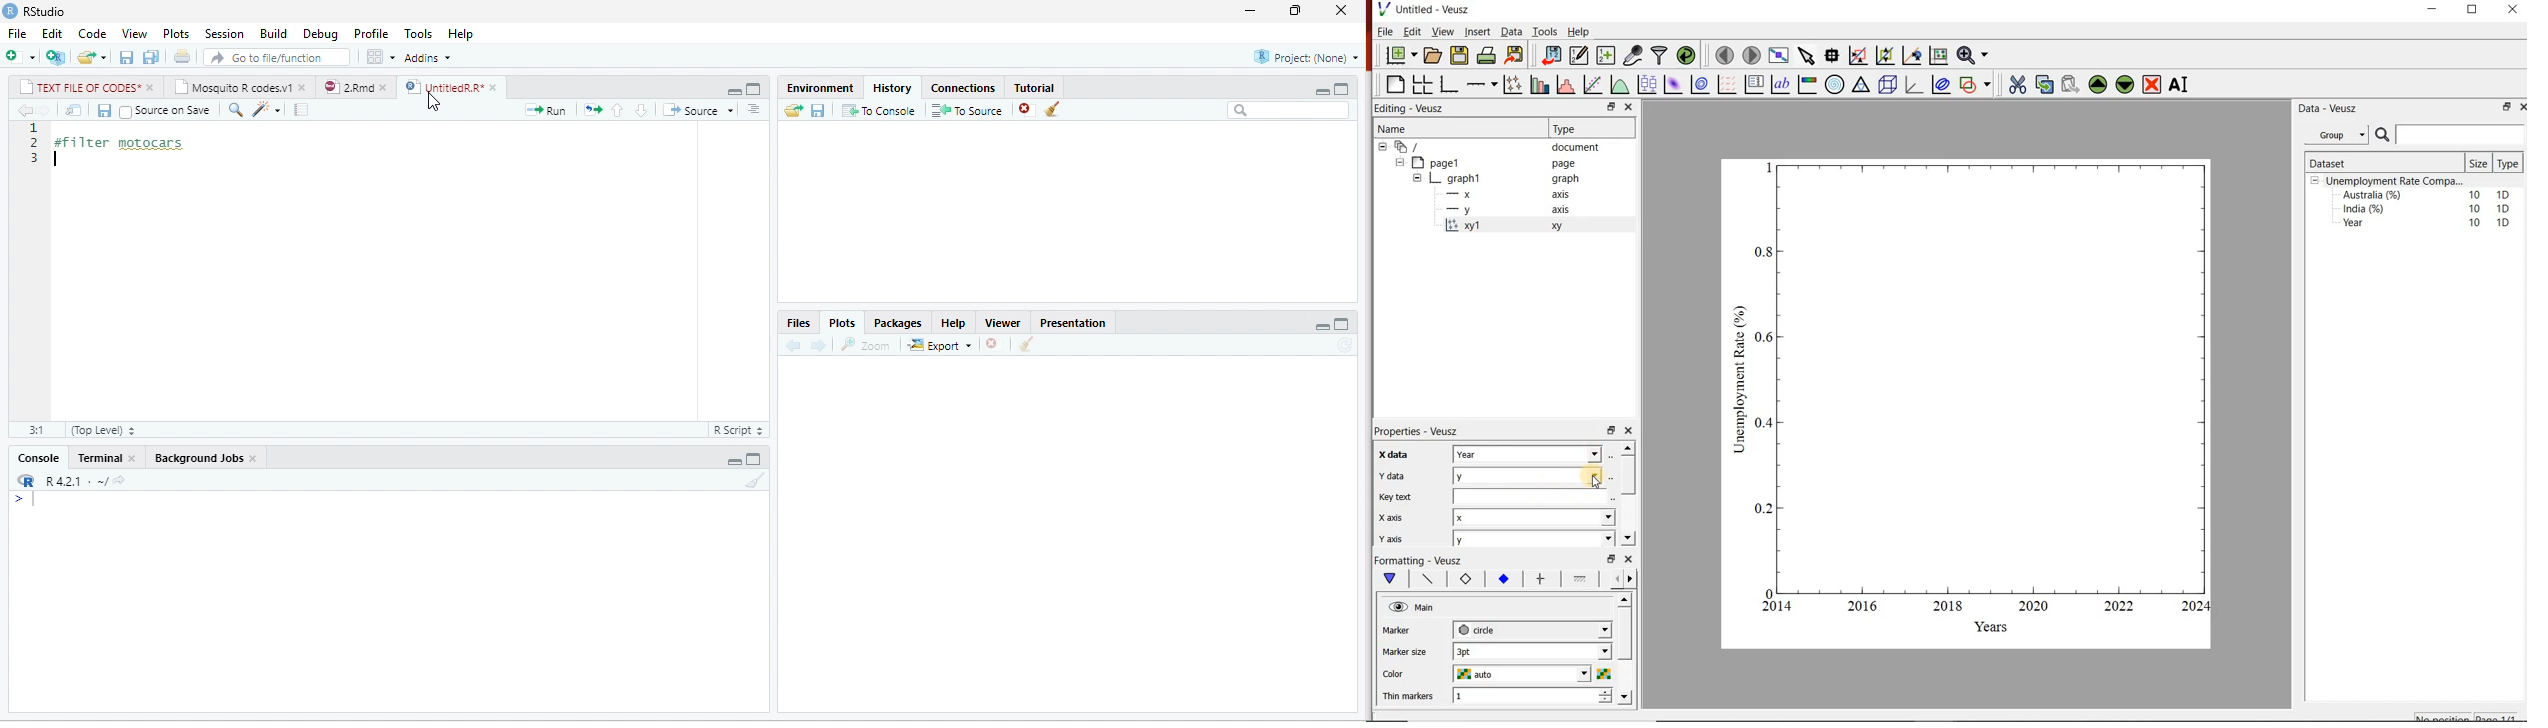 The width and height of the screenshot is (2548, 728). I want to click on Top Level, so click(104, 430).